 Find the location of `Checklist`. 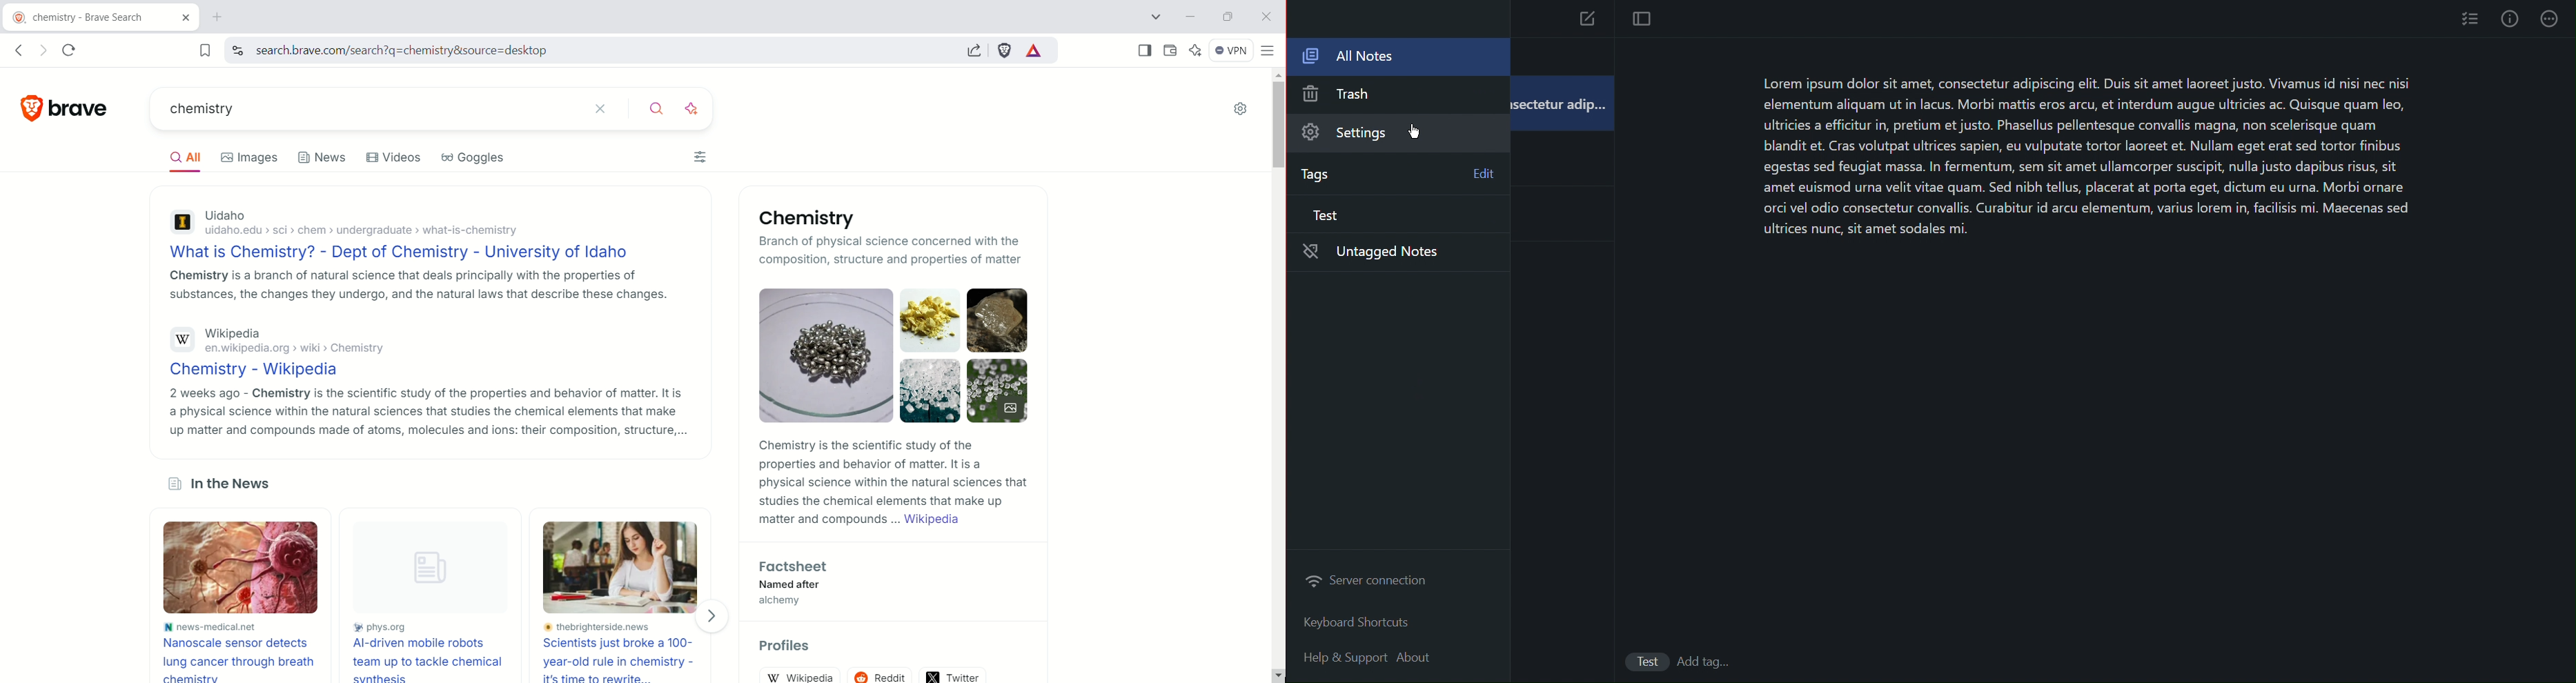

Checklist is located at coordinates (2468, 20).